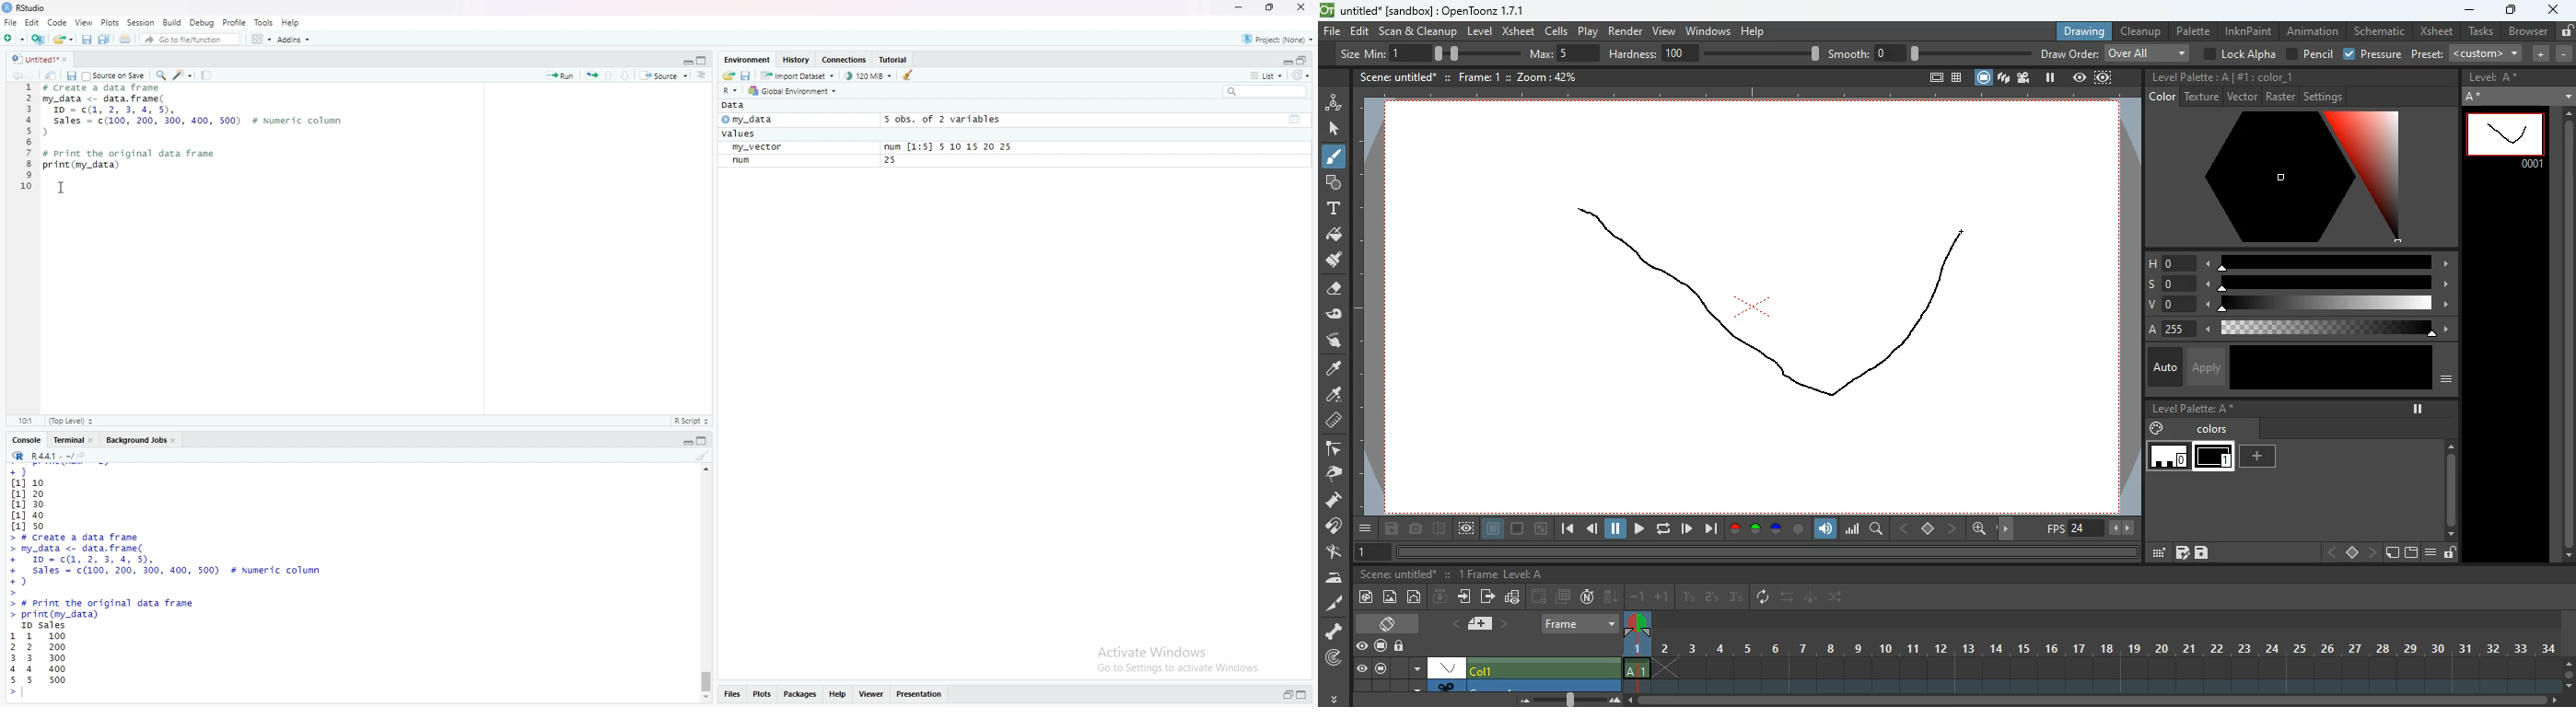 This screenshot has height=728, width=2576. I want to click on my_vector, so click(764, 148).